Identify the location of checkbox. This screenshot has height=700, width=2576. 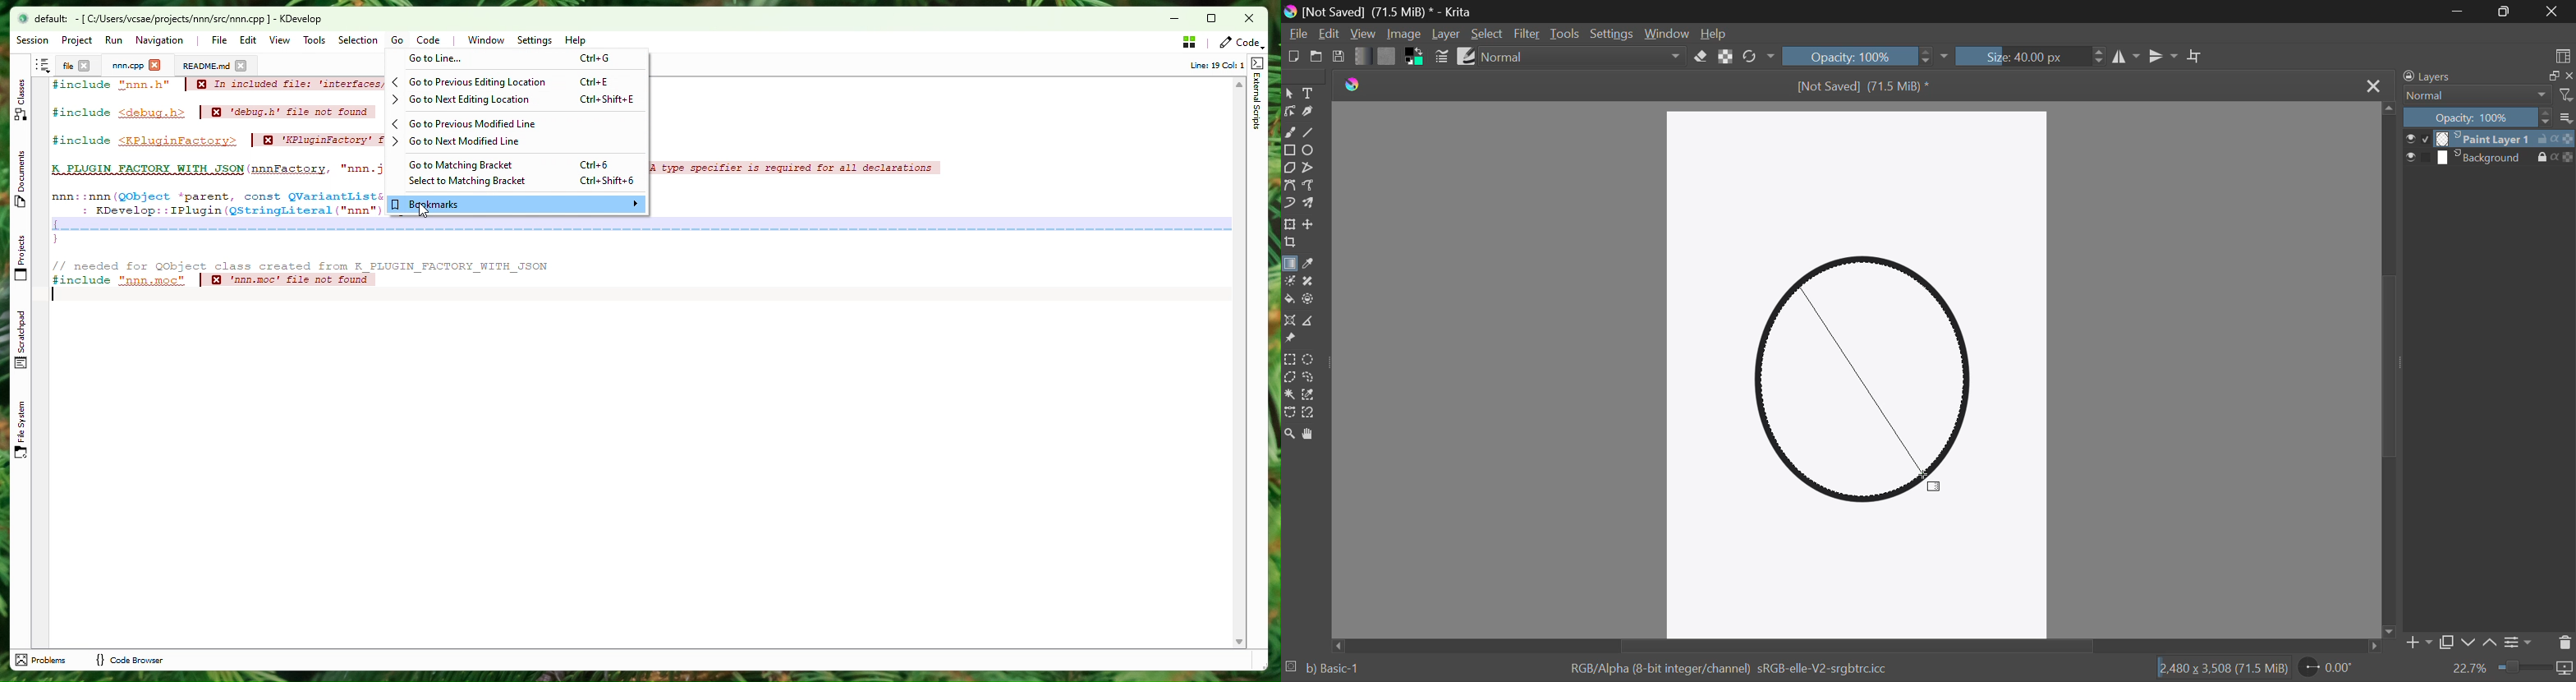
(2417, 139).